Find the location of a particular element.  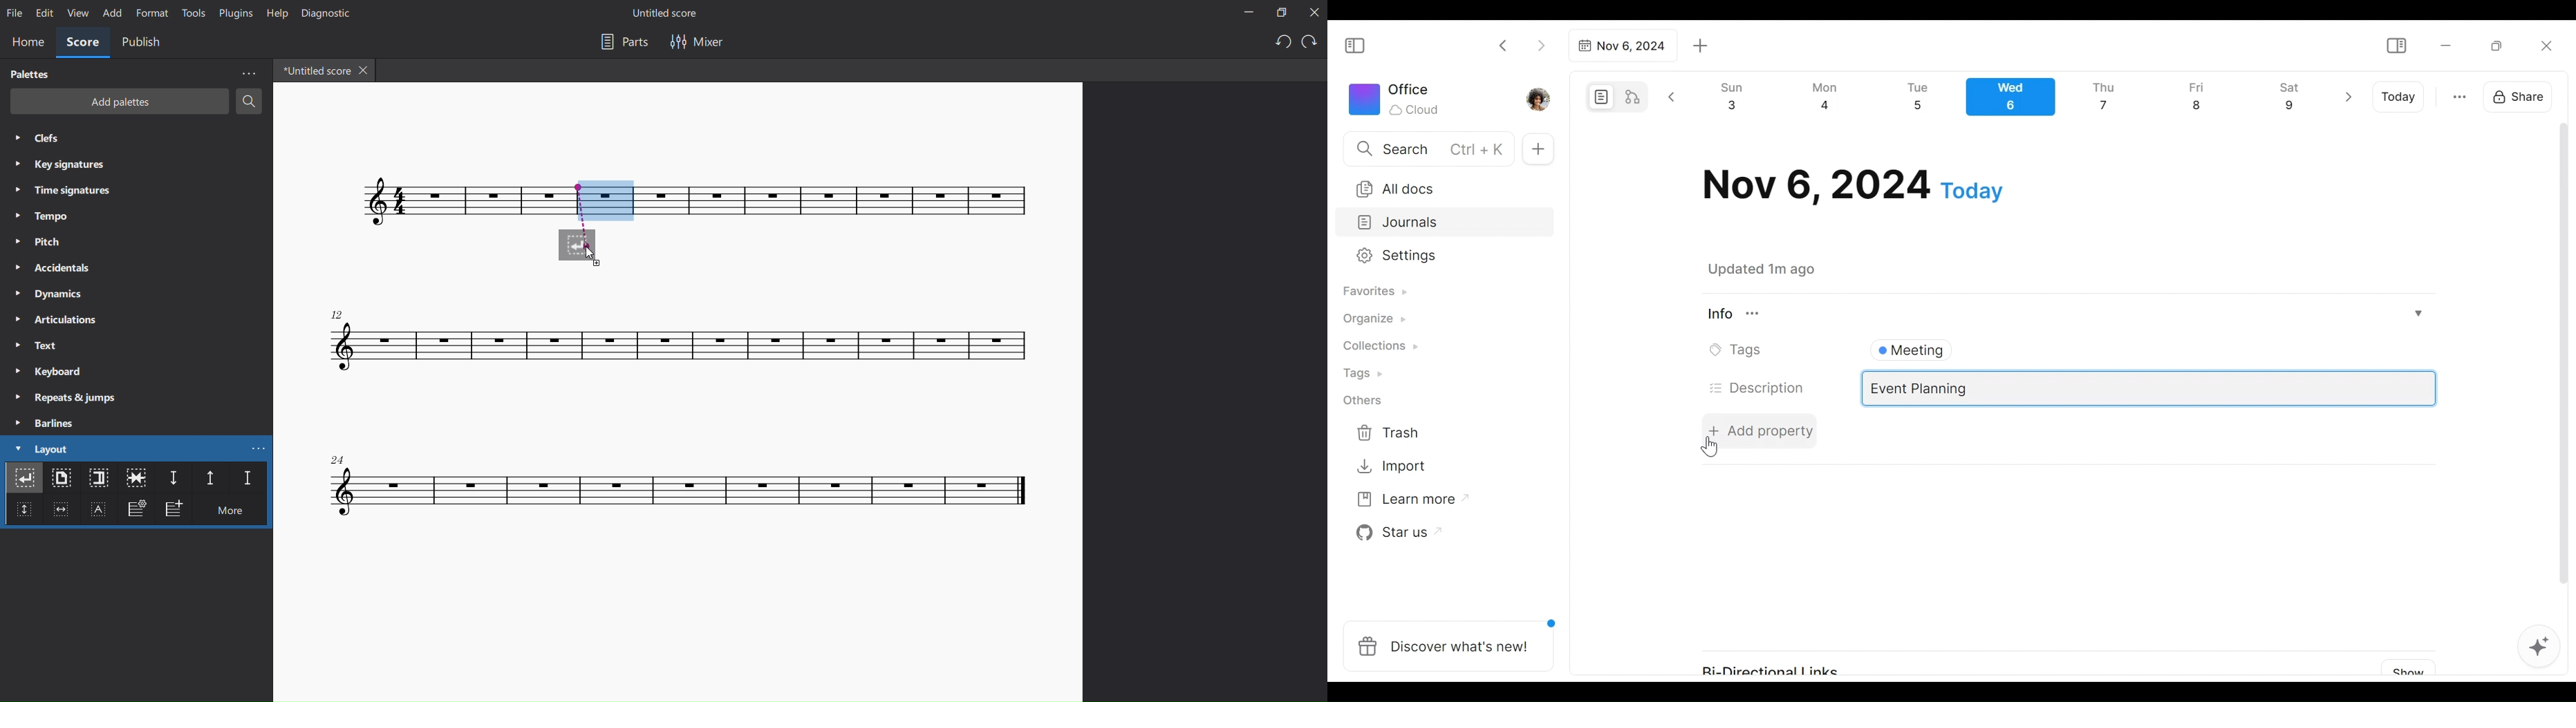

score is located at coordinates (83, 44).